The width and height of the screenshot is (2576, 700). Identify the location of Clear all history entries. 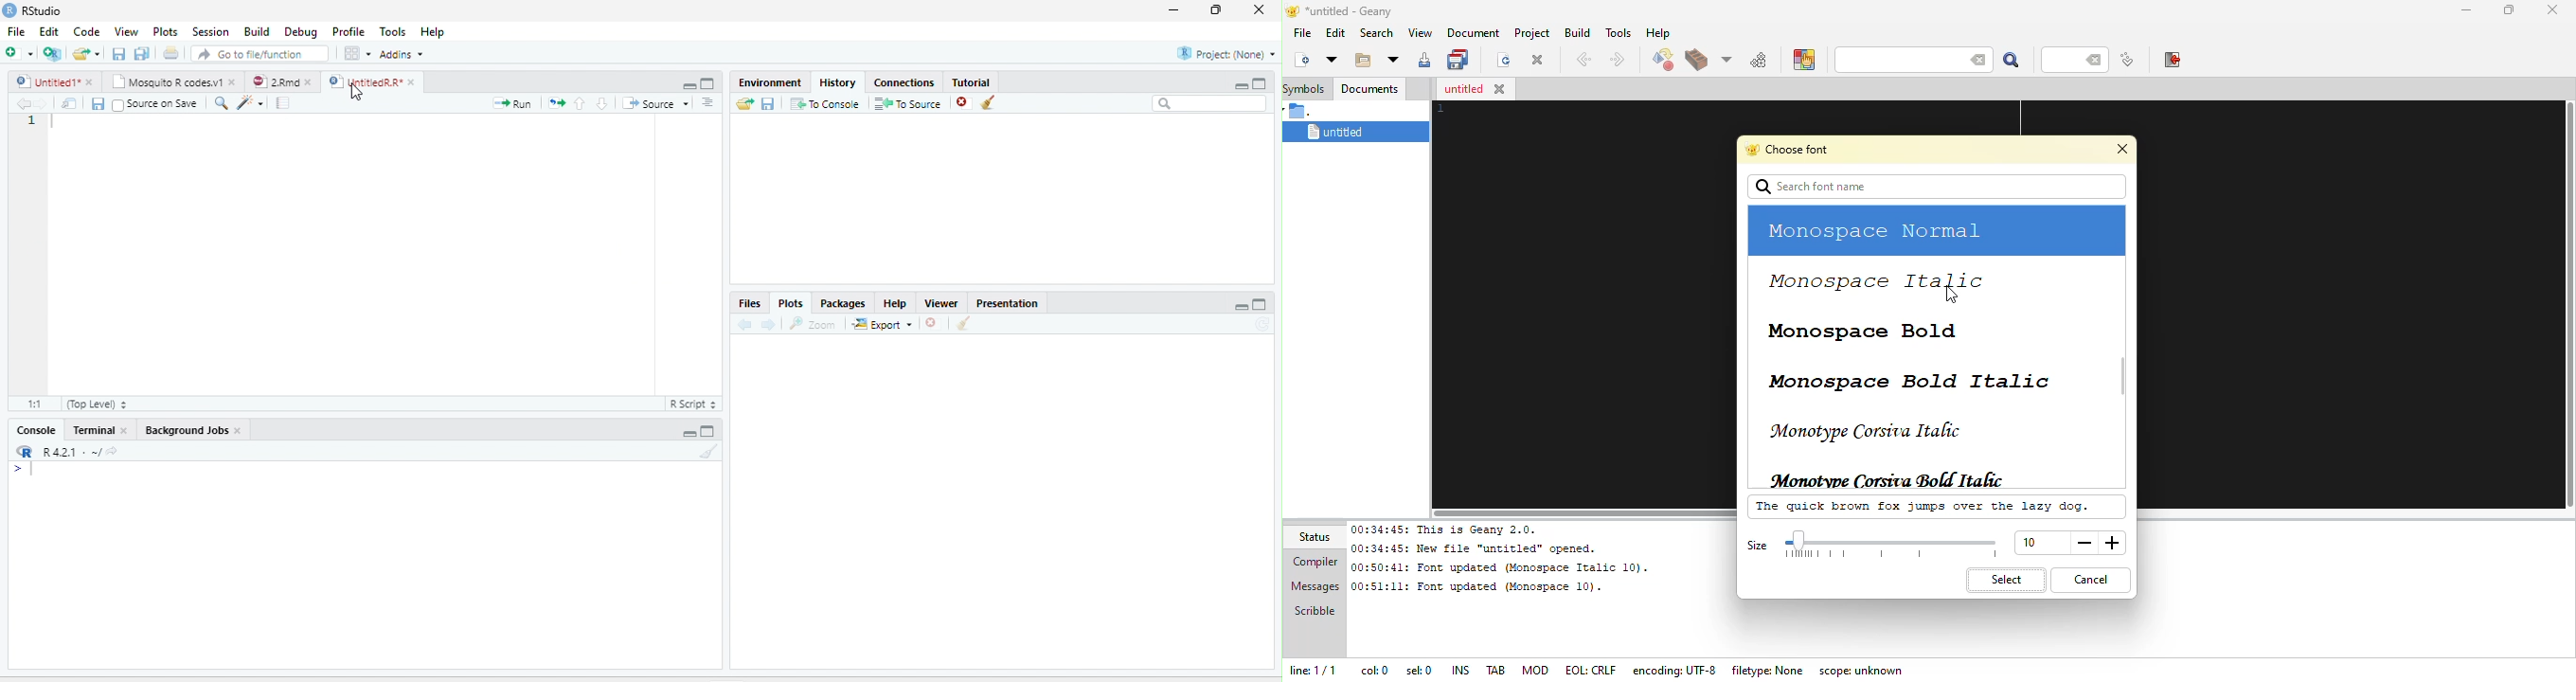
(989, 102).